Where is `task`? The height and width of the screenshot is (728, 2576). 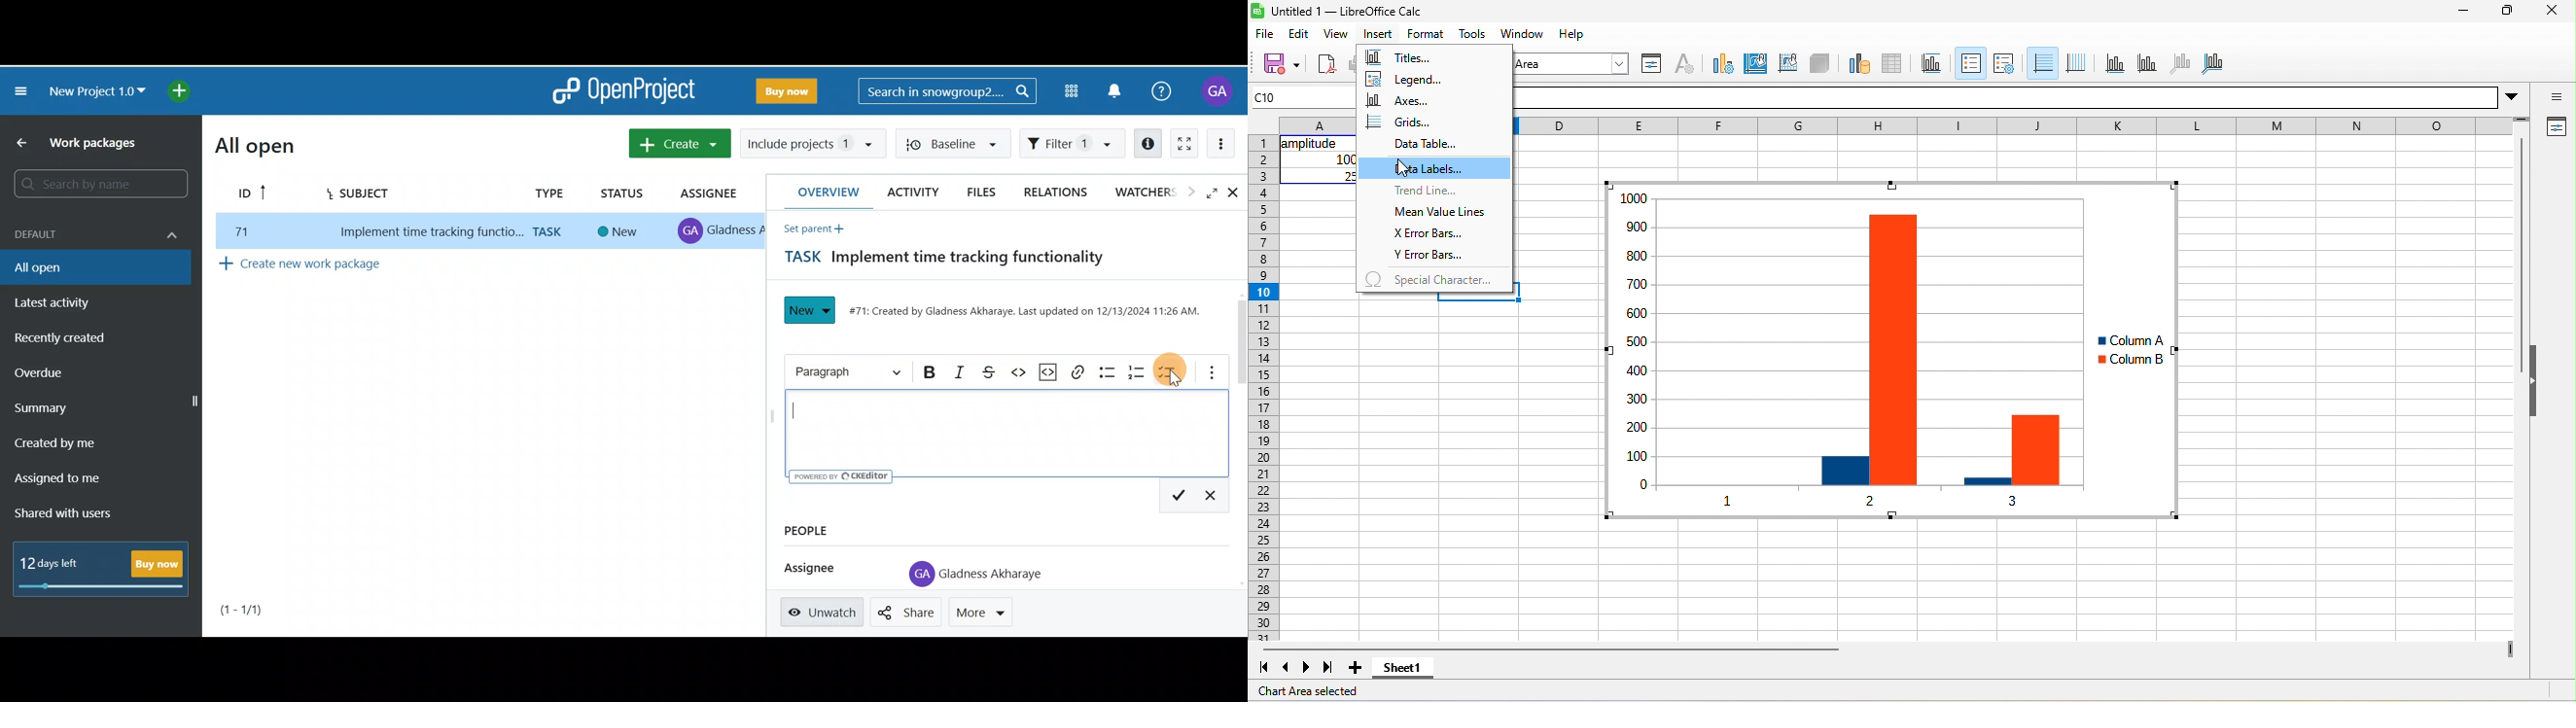 task is located at coordinates (551, 232).